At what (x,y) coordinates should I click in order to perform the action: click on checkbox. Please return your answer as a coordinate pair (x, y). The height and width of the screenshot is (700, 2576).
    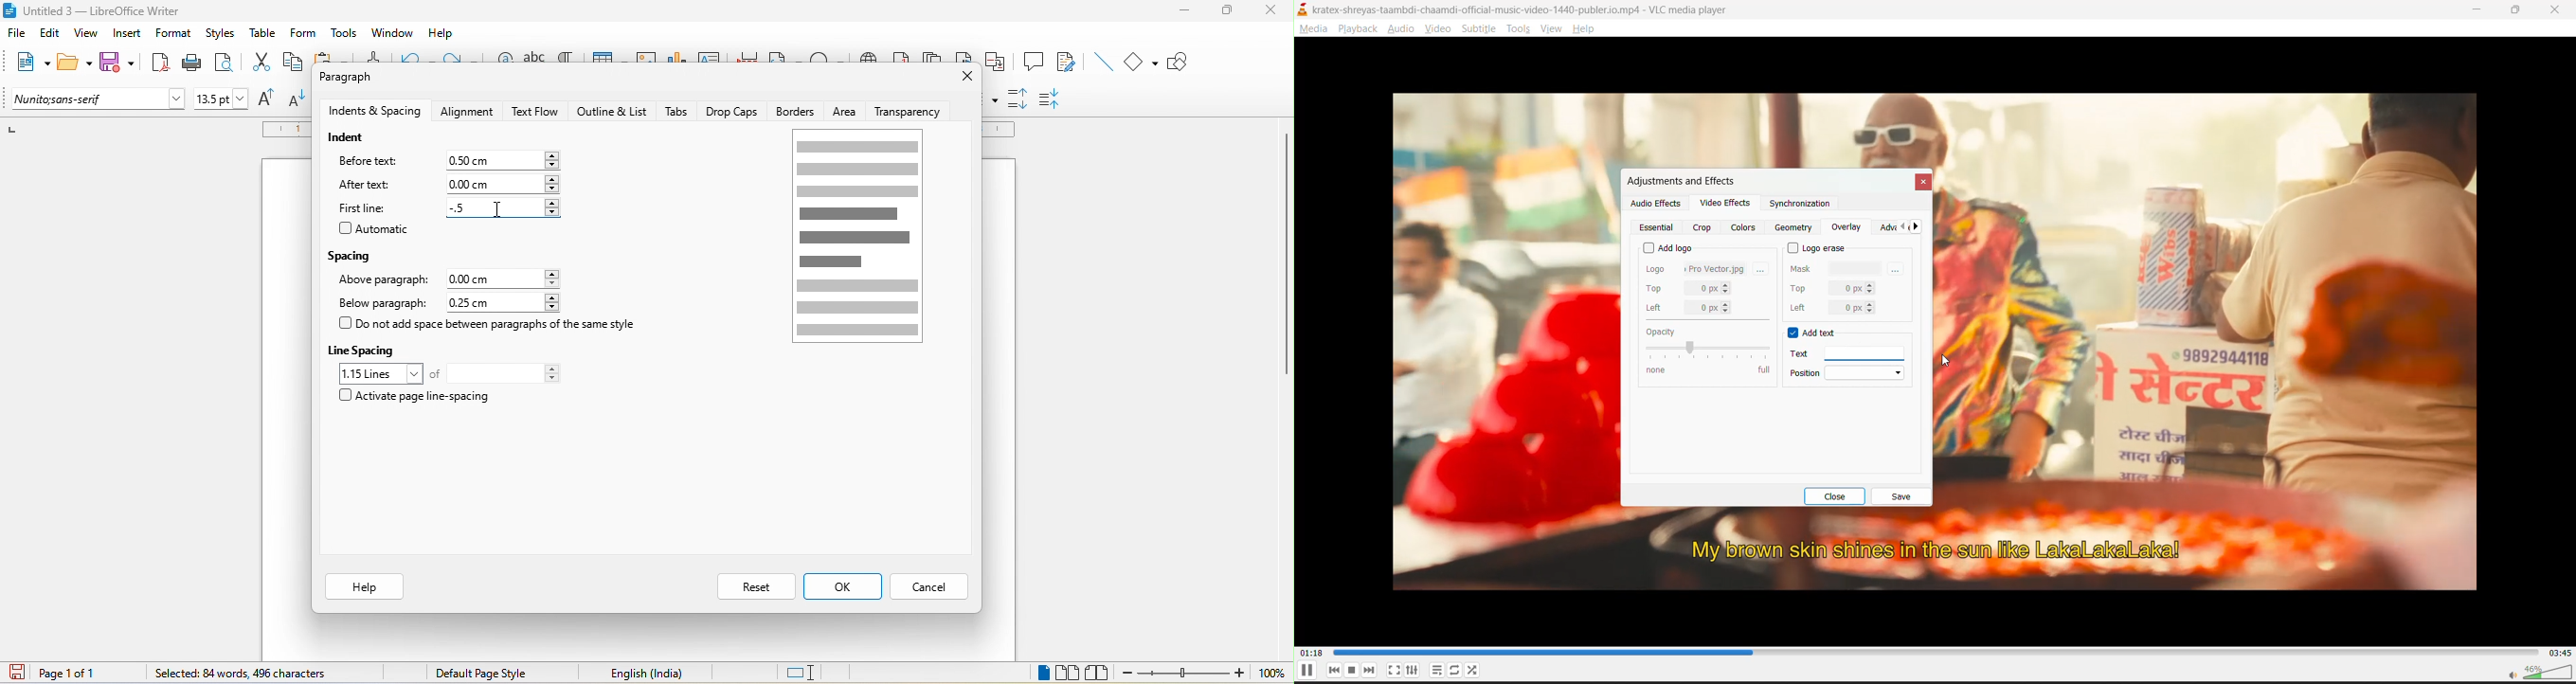
    Looking at the image, I should click on (344, 323).